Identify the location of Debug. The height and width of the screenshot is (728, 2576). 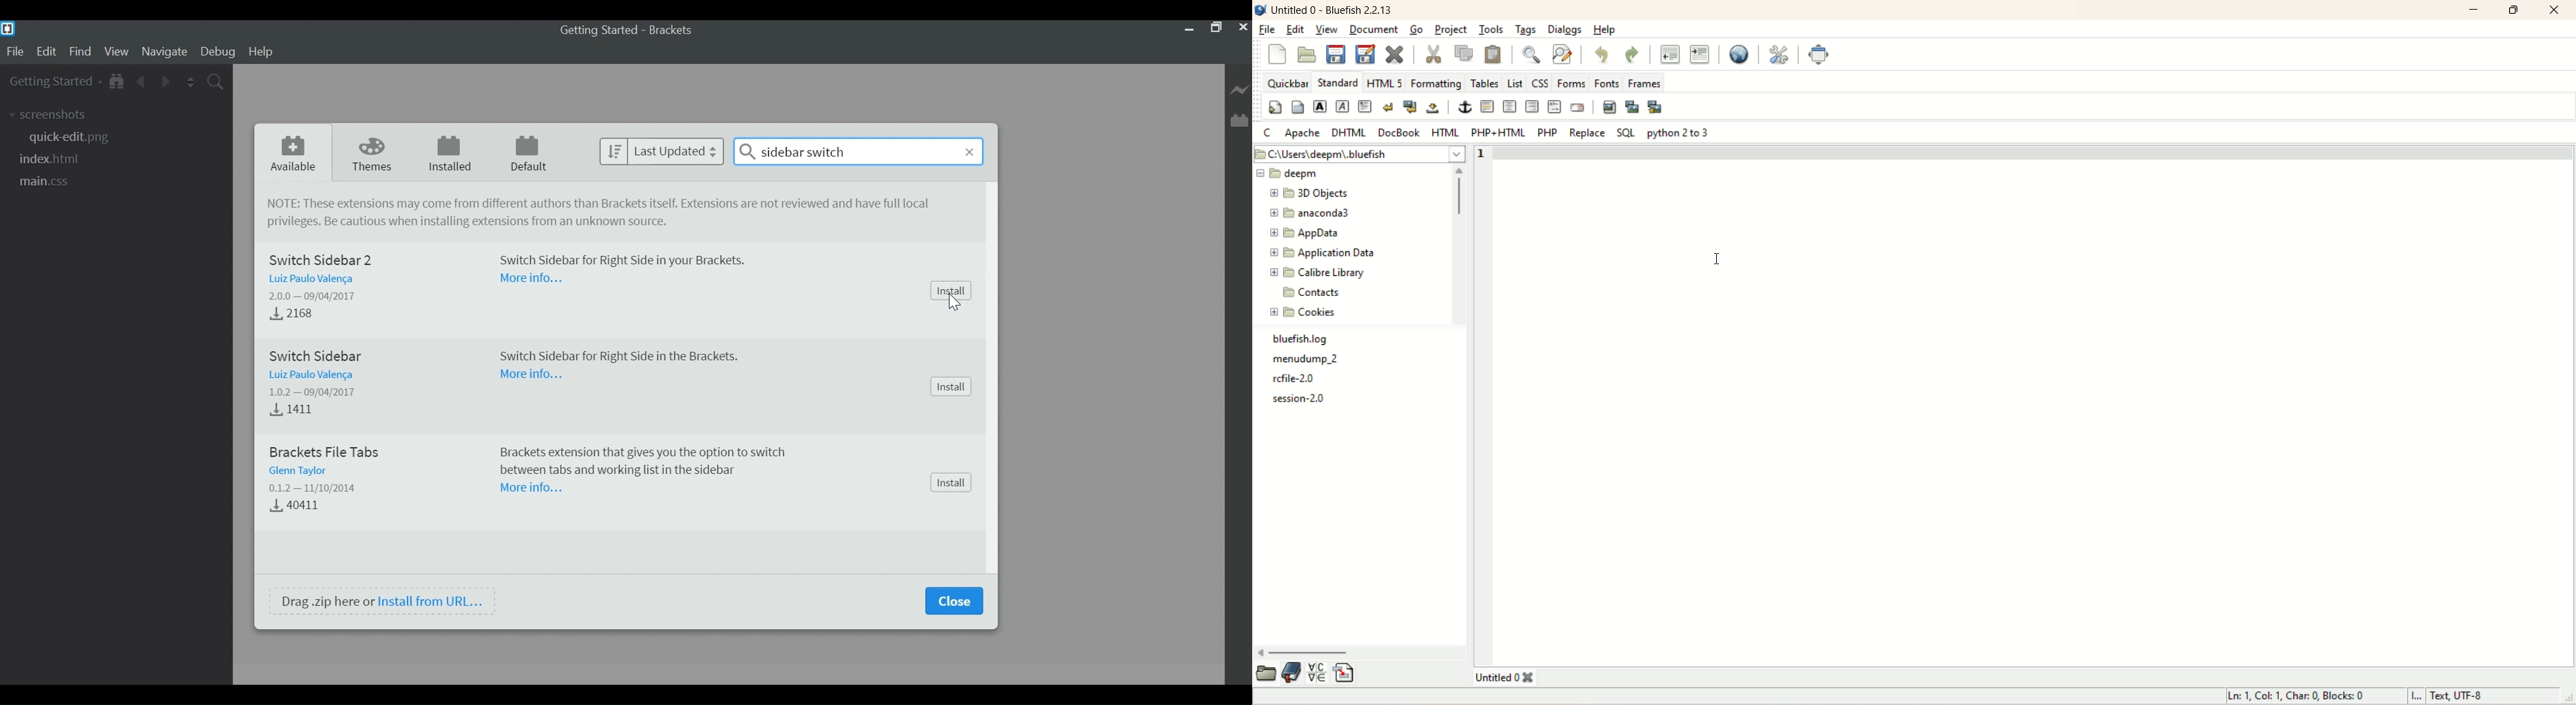
(219, 53).